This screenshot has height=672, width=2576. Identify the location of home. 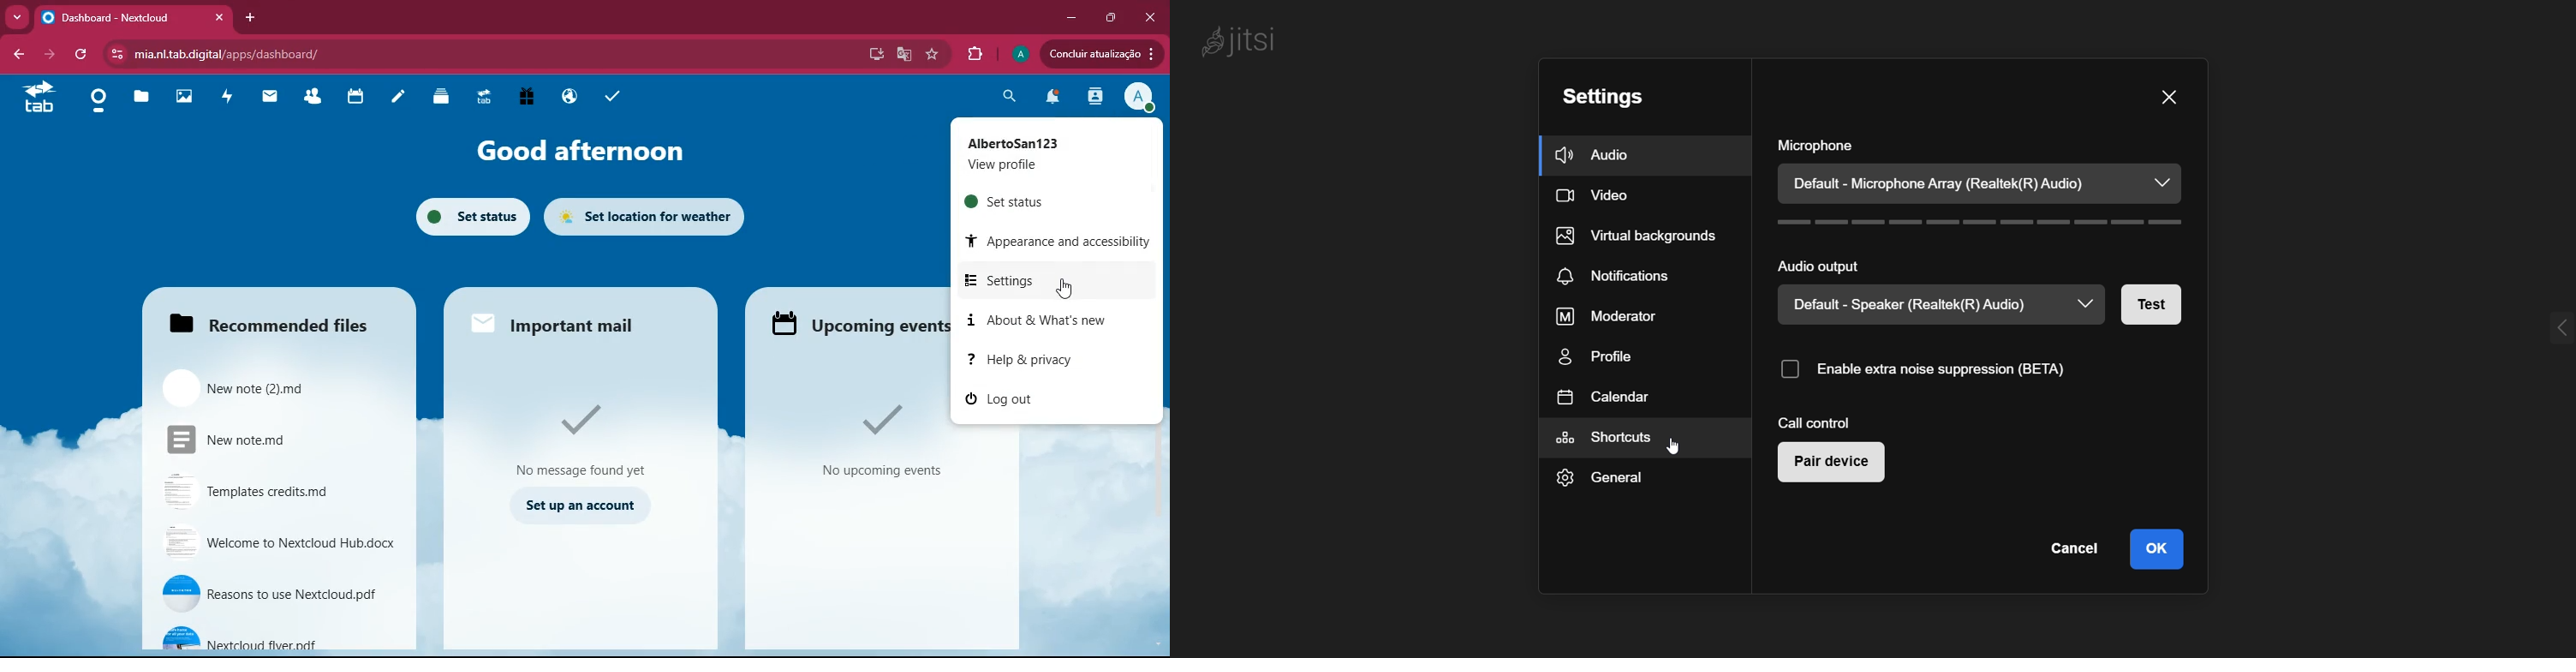
(98, 104).